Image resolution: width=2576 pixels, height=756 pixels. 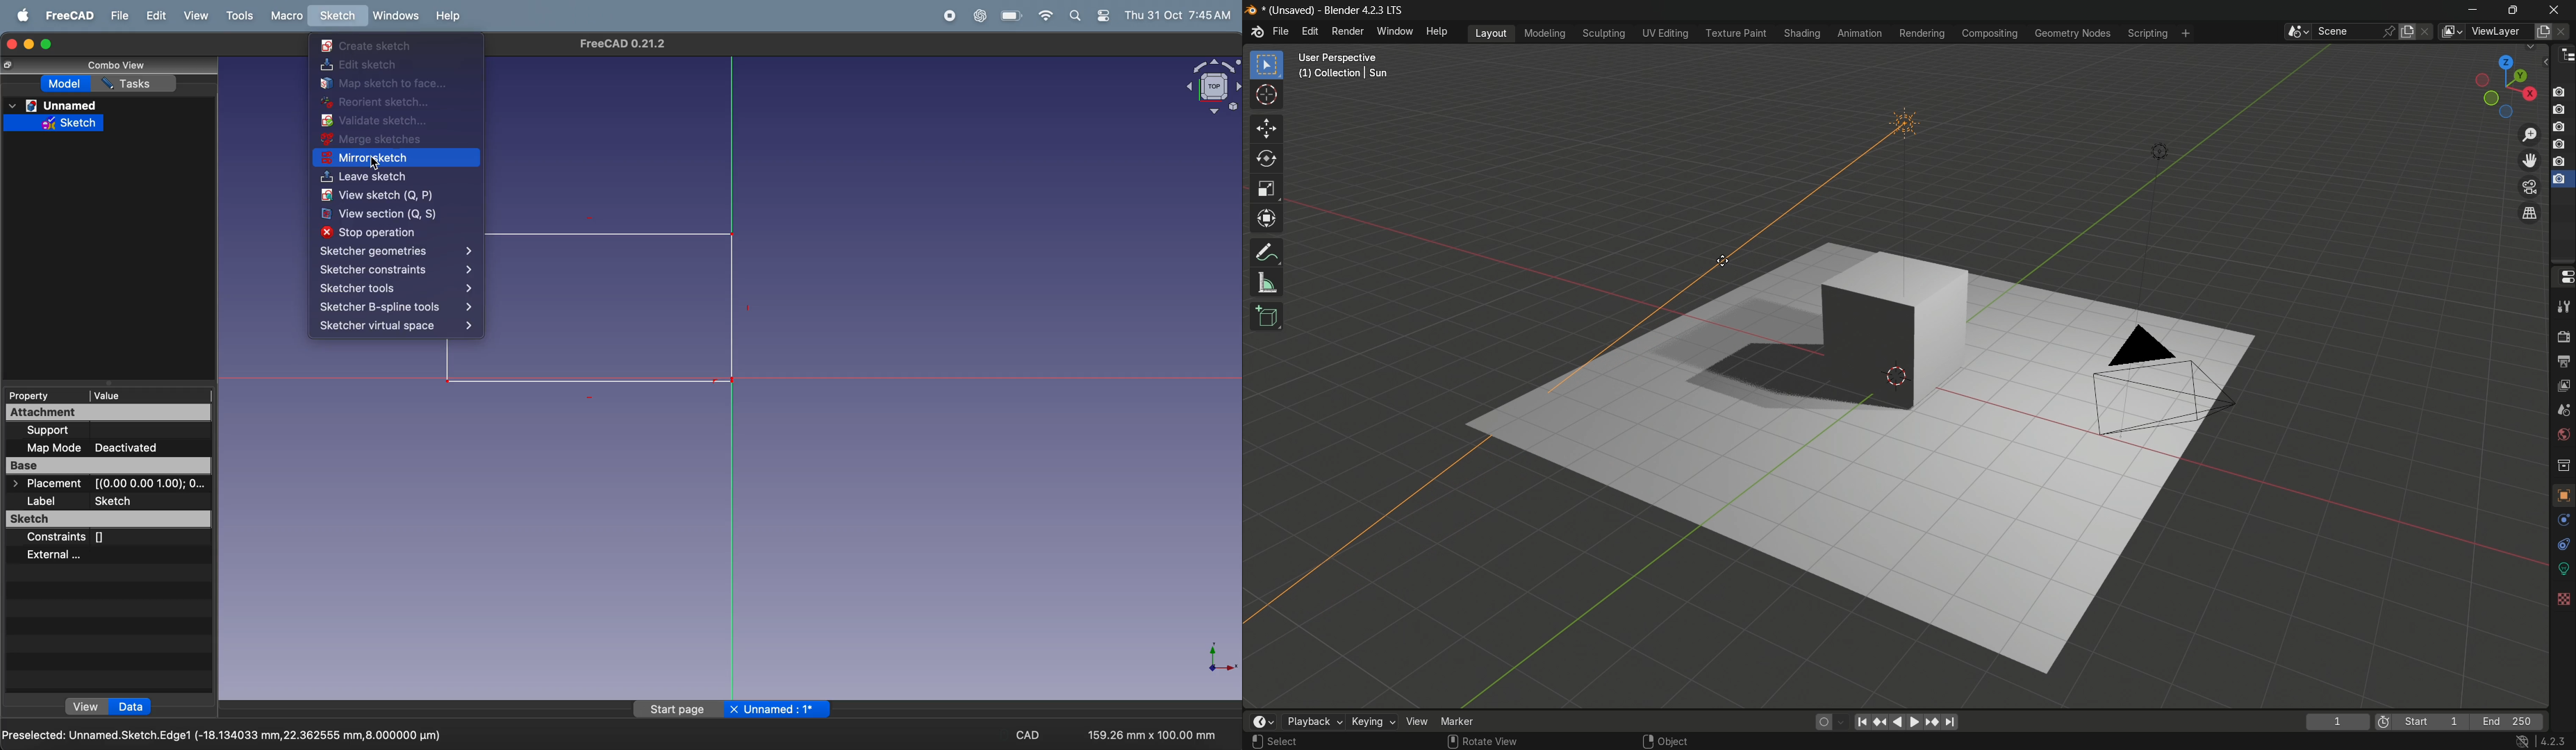 What do you see at coordinates (2160, 378) in the screenshot?
I see `camera` at bounding box center [2160, 378].